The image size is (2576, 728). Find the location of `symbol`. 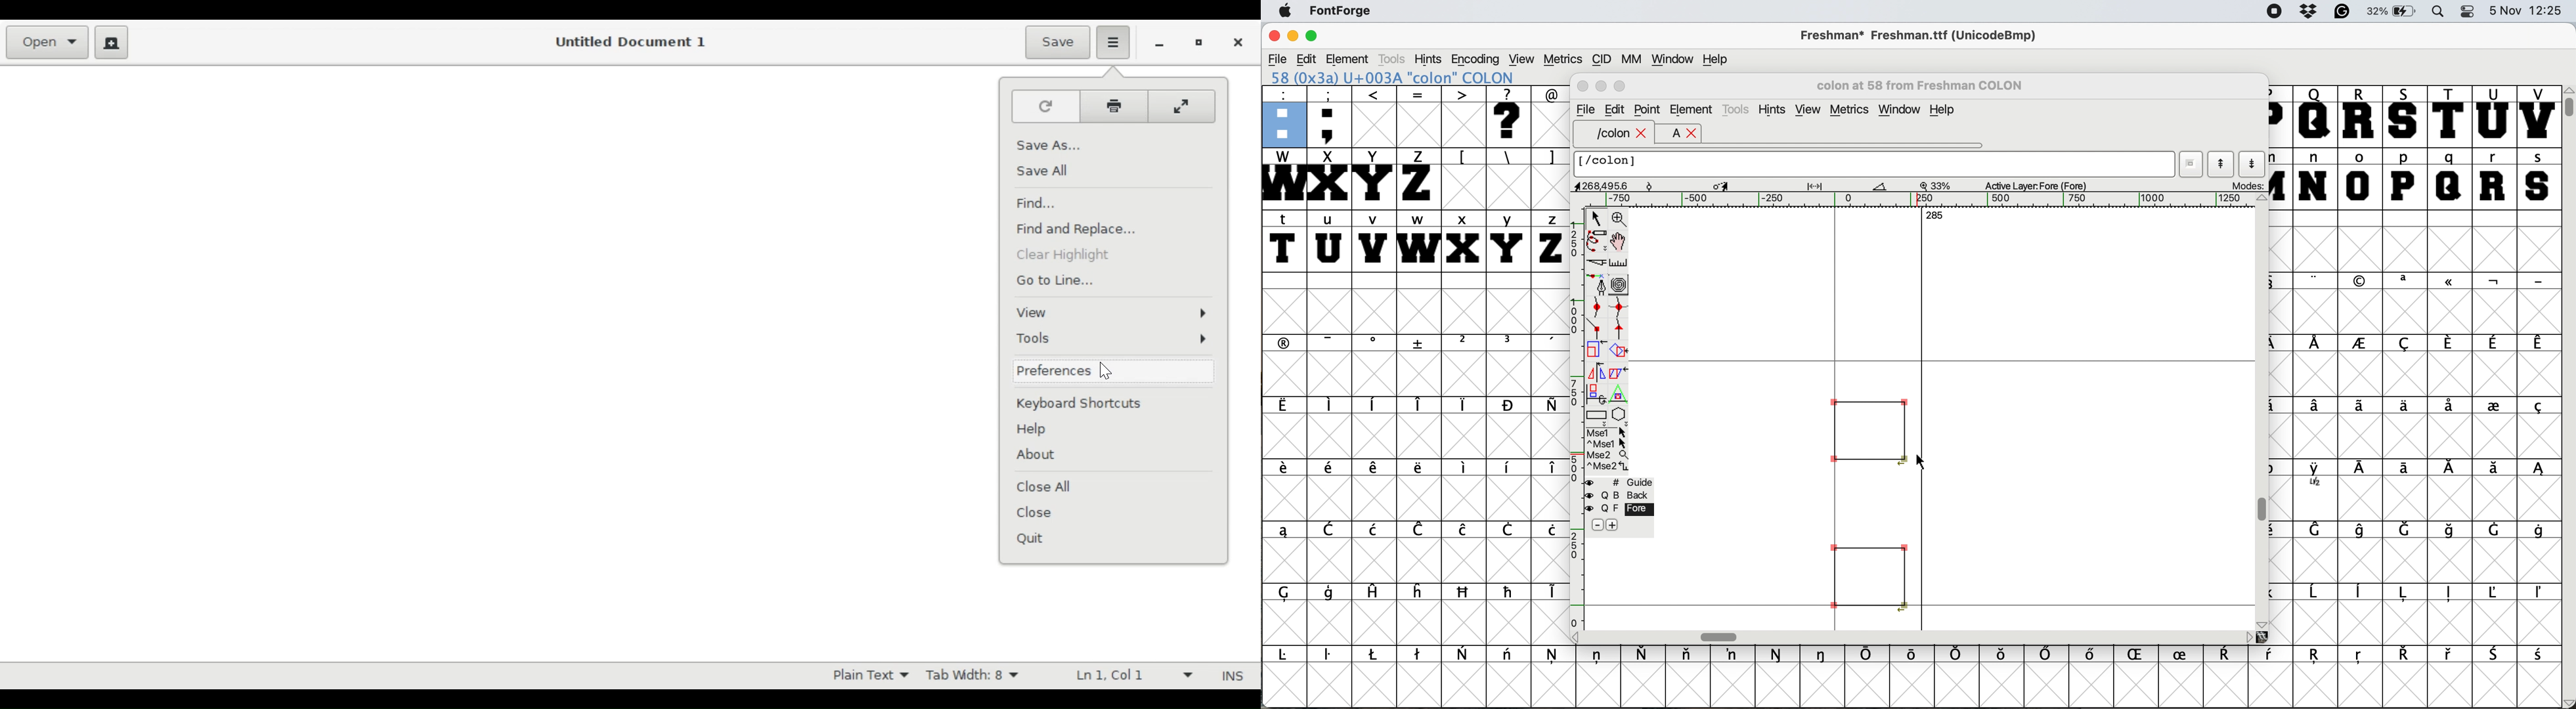

symbol is located at coordinates (1510, 591).